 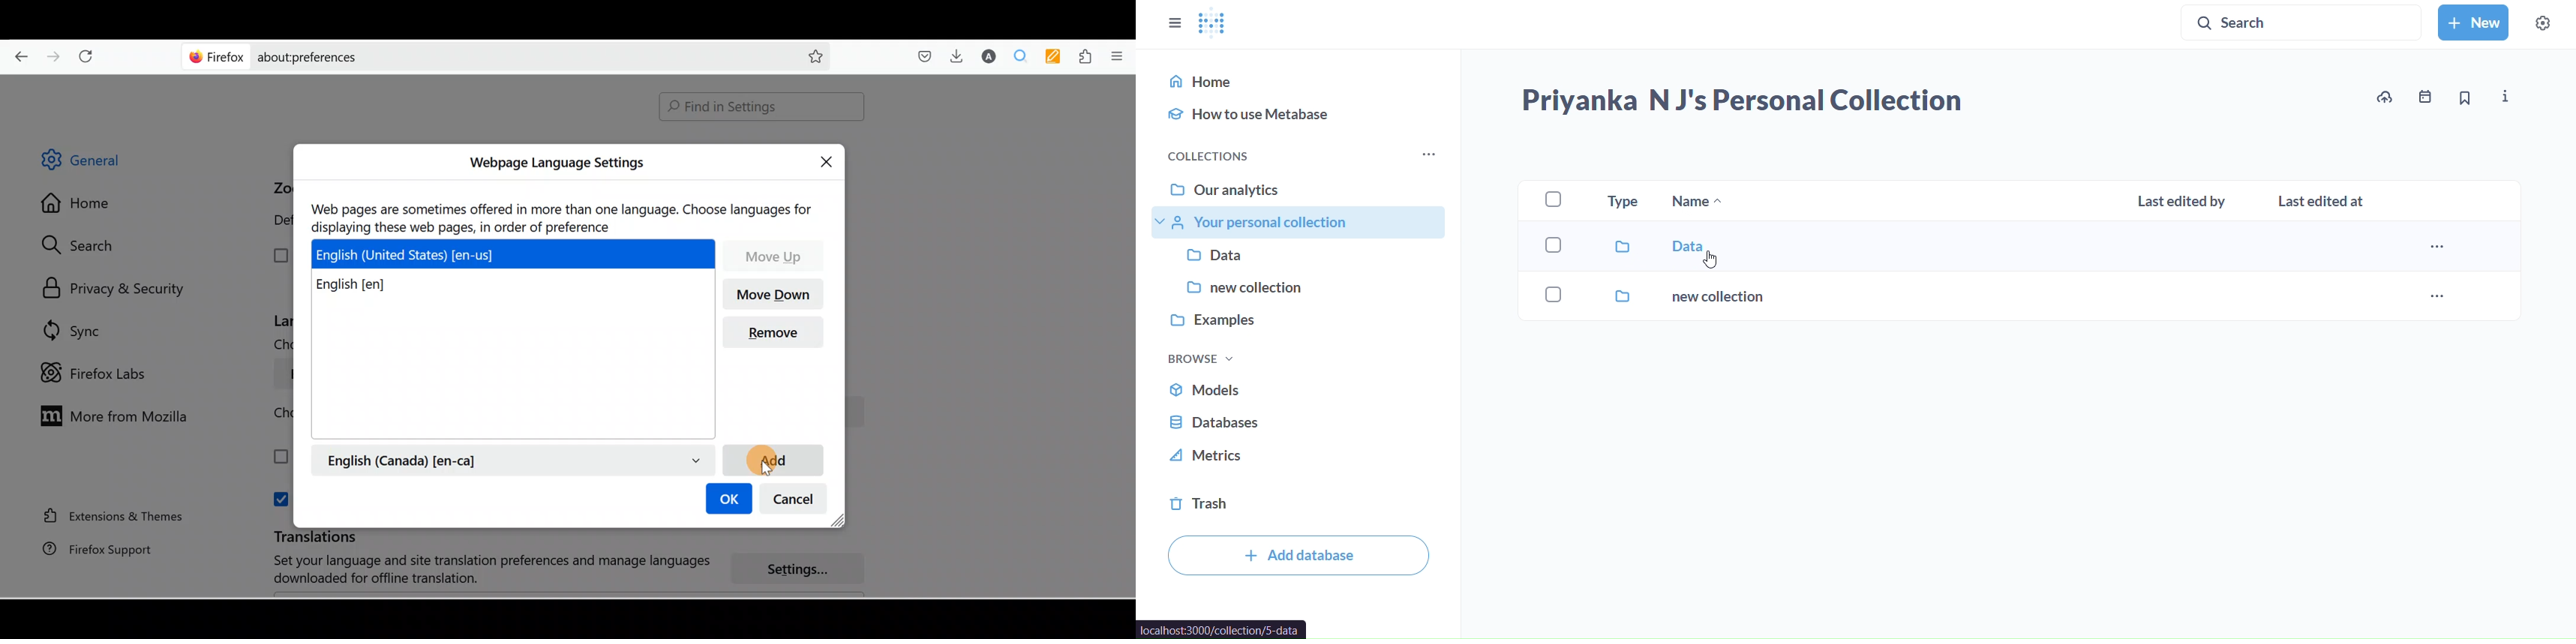 What do you see at coordinates (921, 57) in the screenshot?
I see `Save to pocket` at bounding box center [921, 57].